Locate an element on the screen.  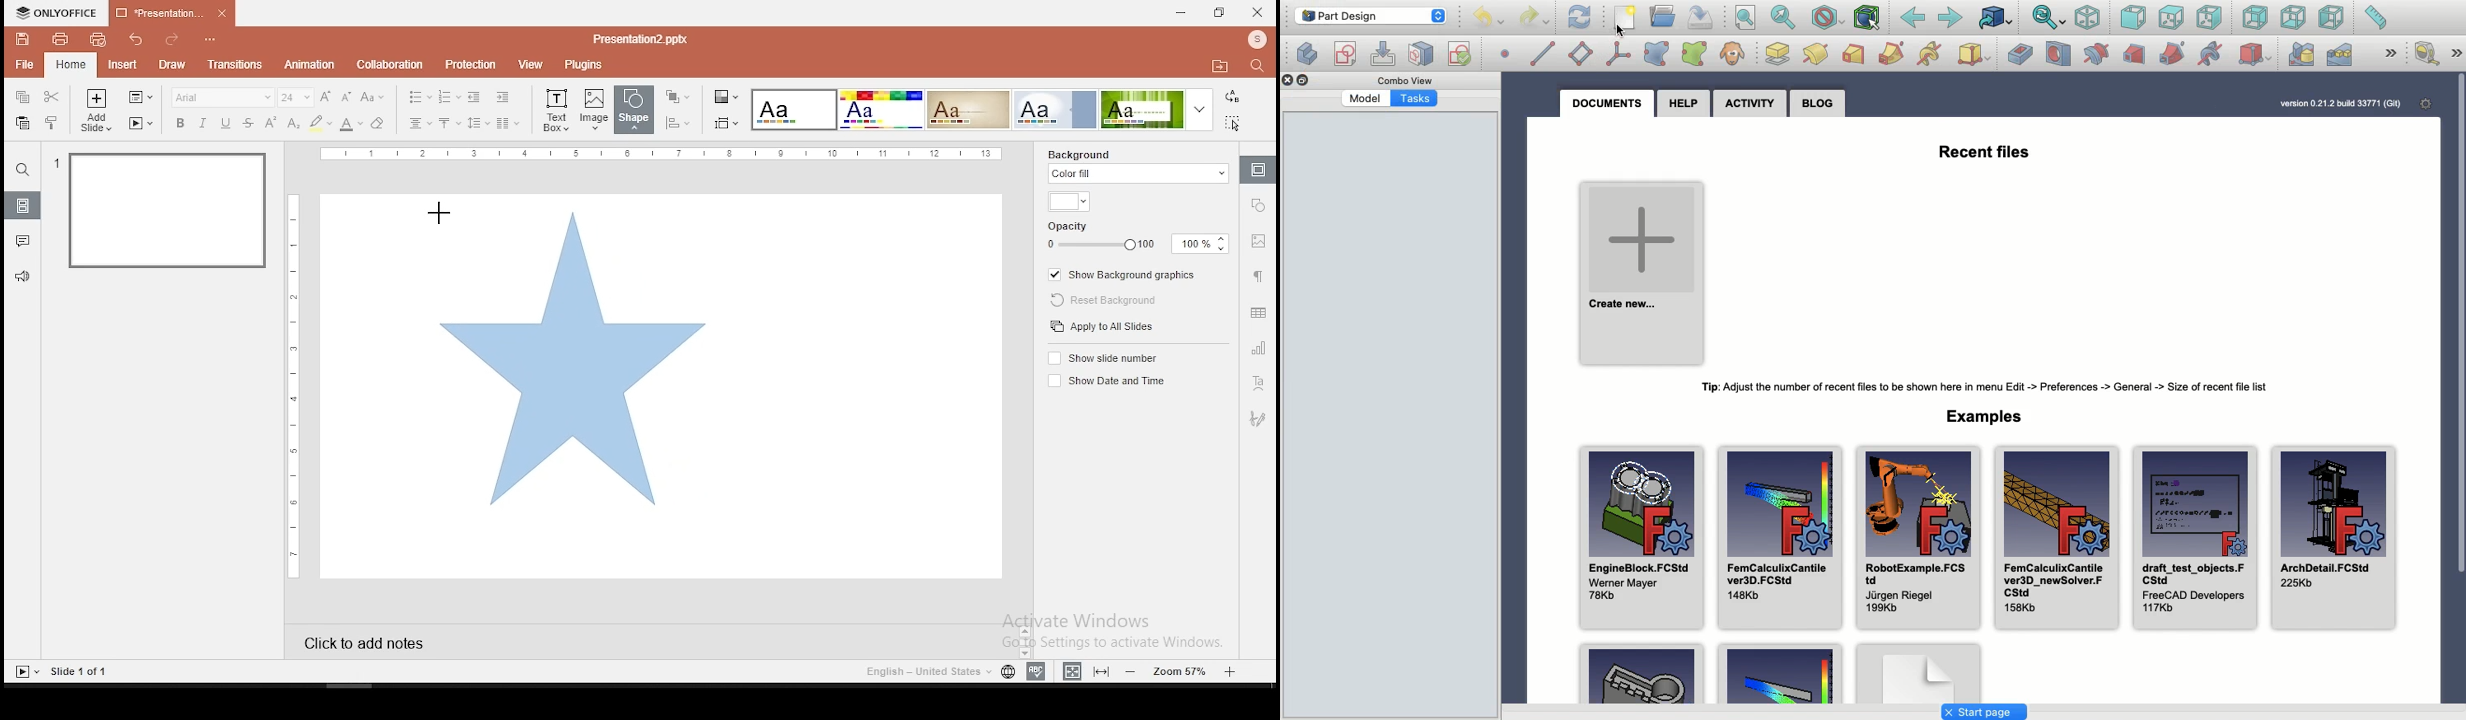
profile is located at coordinates (1255, 41).